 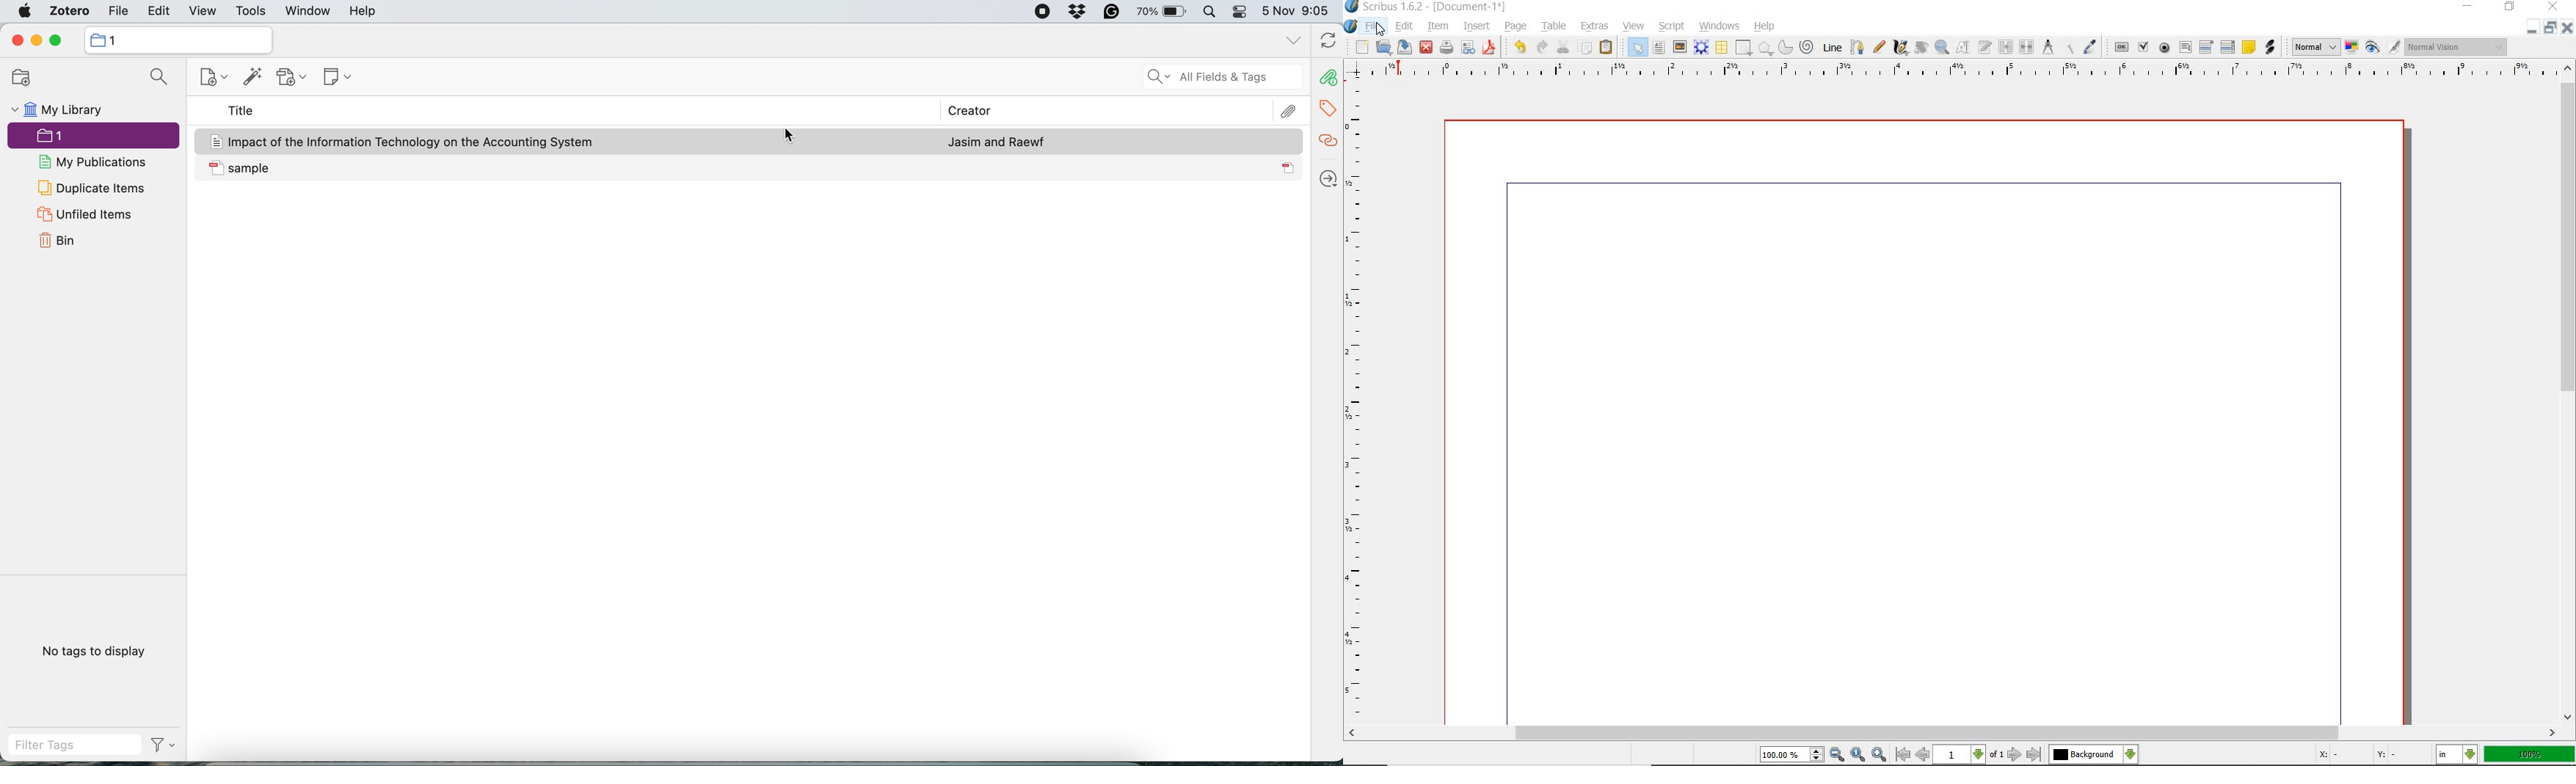 What do you see at coordinates (1563, 46) in the screenshot?
I see `cut` at bounding box center [1563, 46].